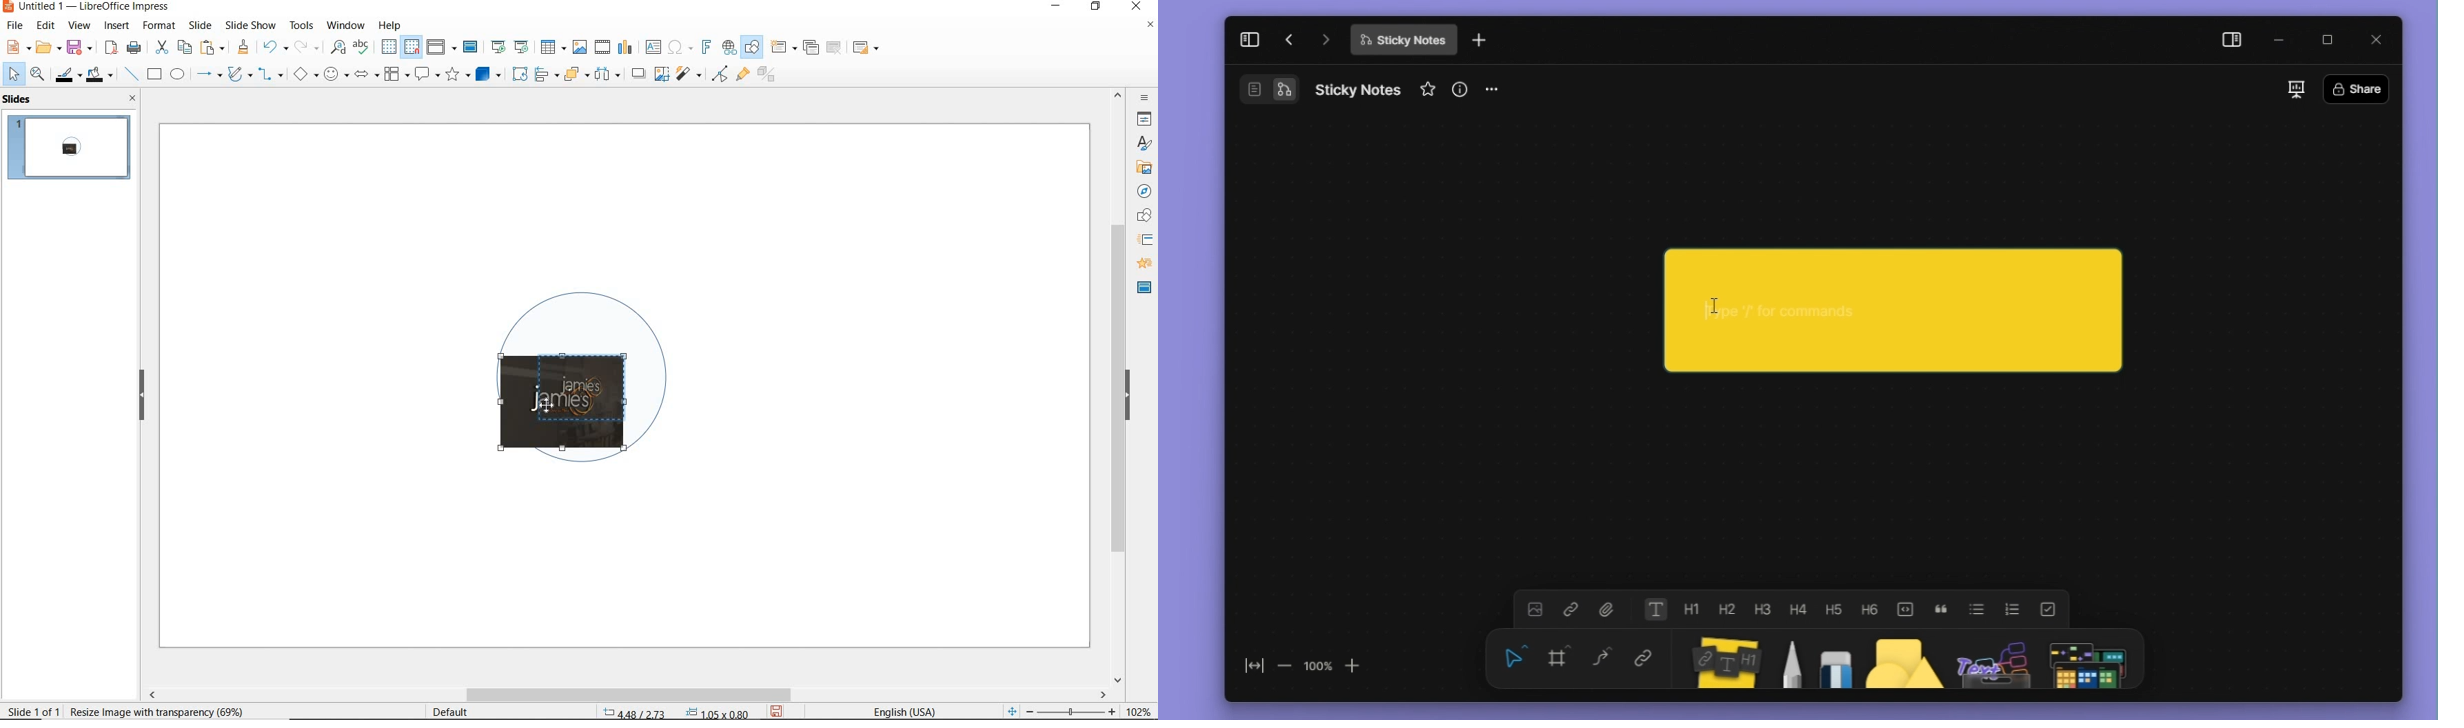 The height and width of the screenshot is (728, 2464). What do you see at coordinates (396, 75) in the screenshot?
I see `flowchart` at bounding box center [396, 75].